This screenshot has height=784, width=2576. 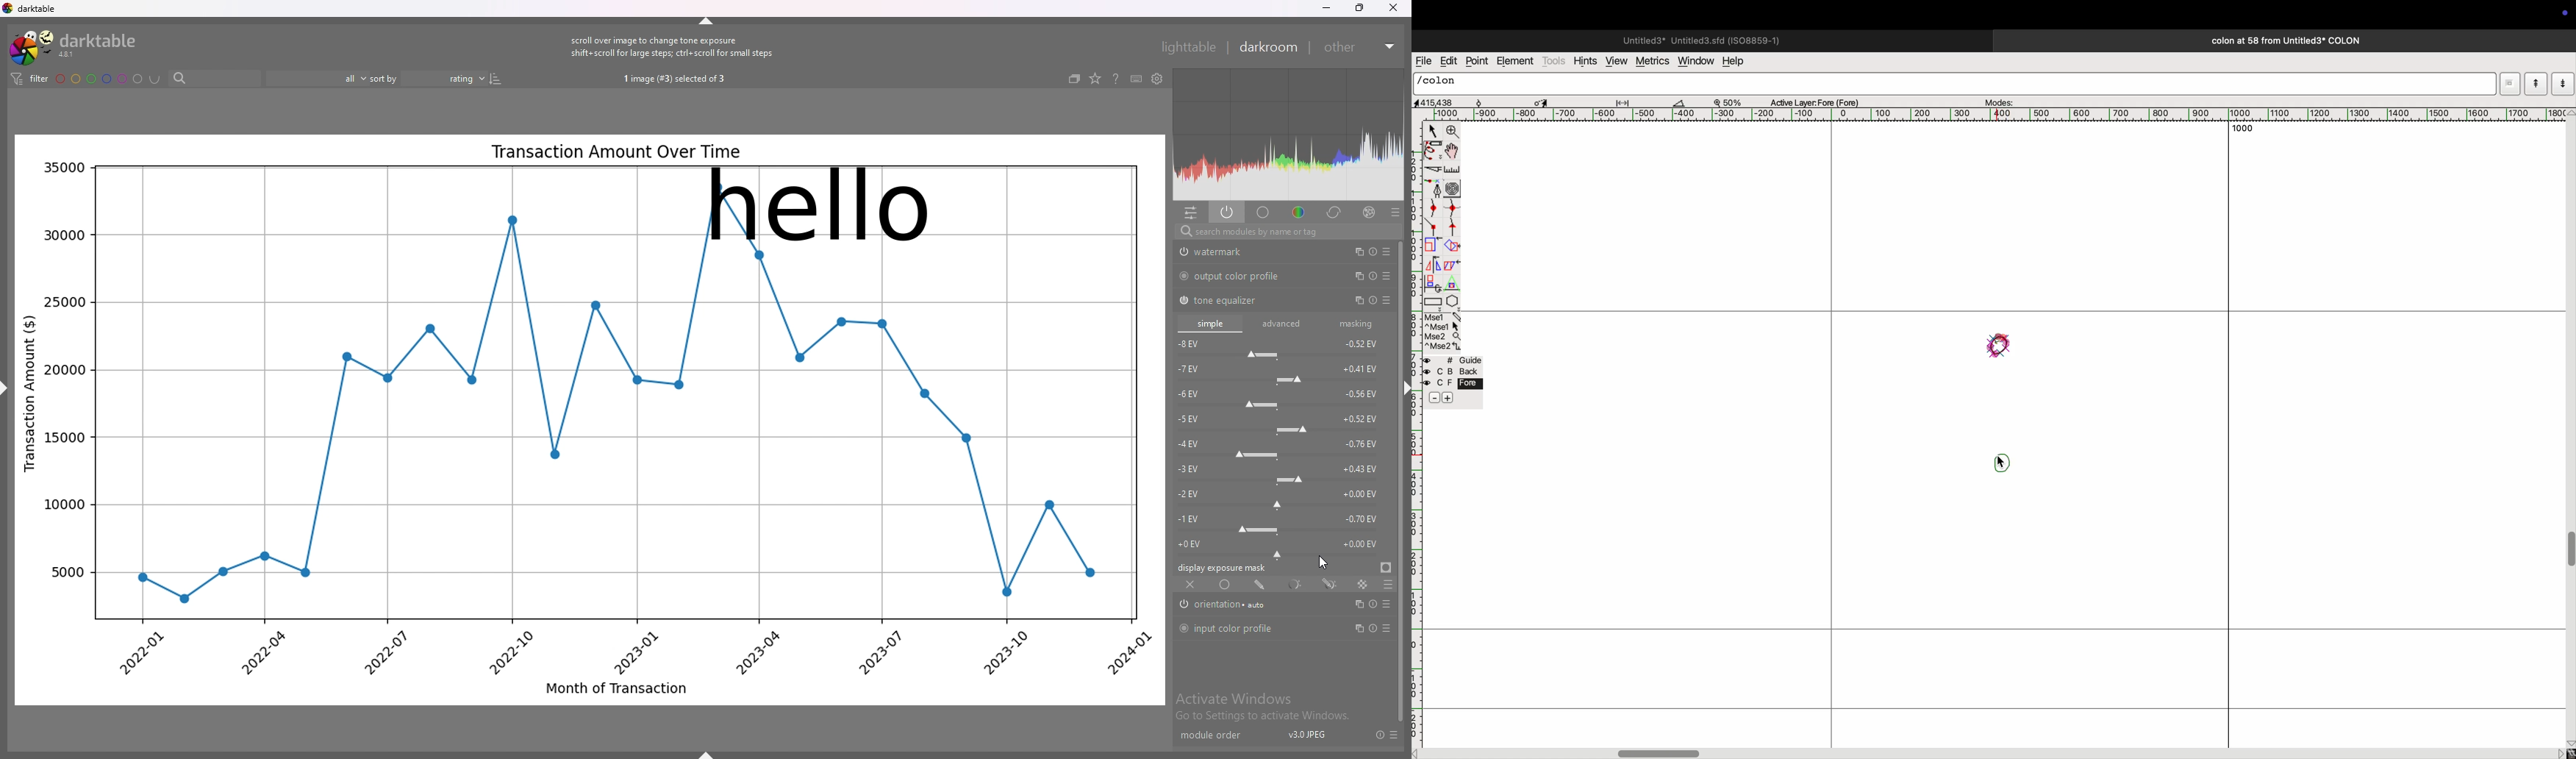 What do you see at coordinates (1615, 61) in the screenshot?
I see `view` at bounding box center [1615, 61].